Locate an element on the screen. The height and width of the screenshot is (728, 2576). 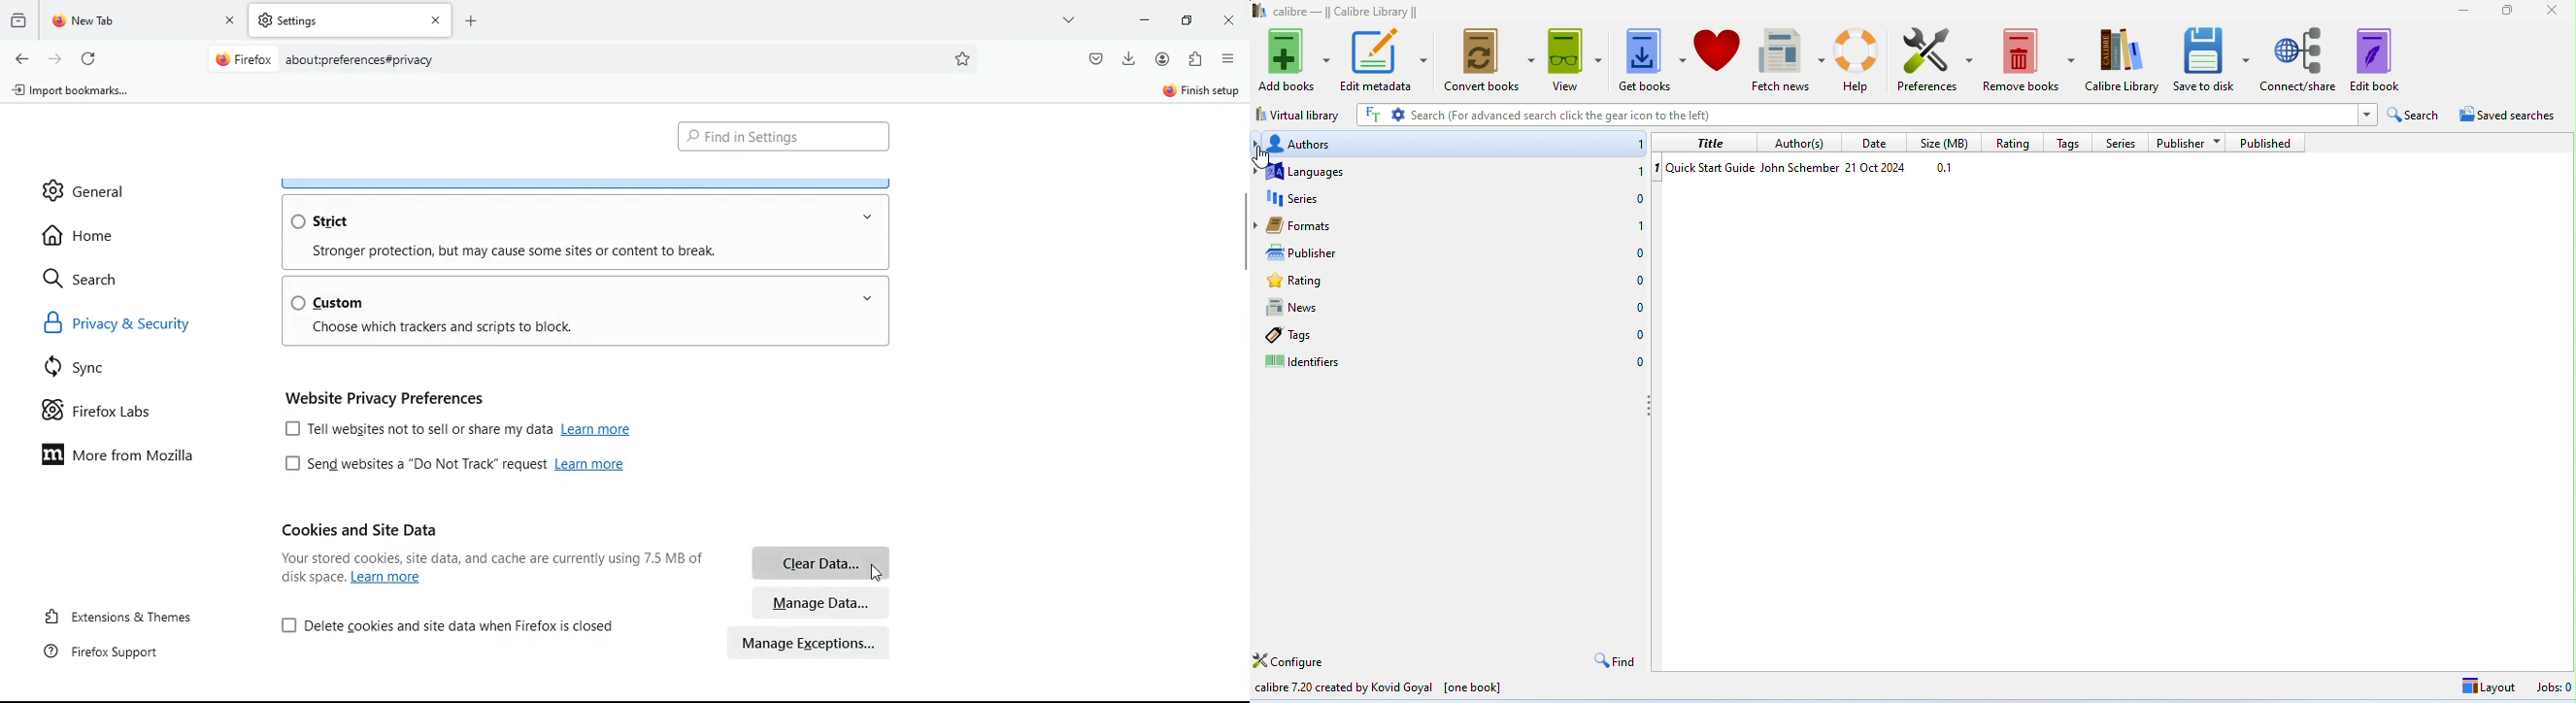
add books is located at coordinates (1294, 58).